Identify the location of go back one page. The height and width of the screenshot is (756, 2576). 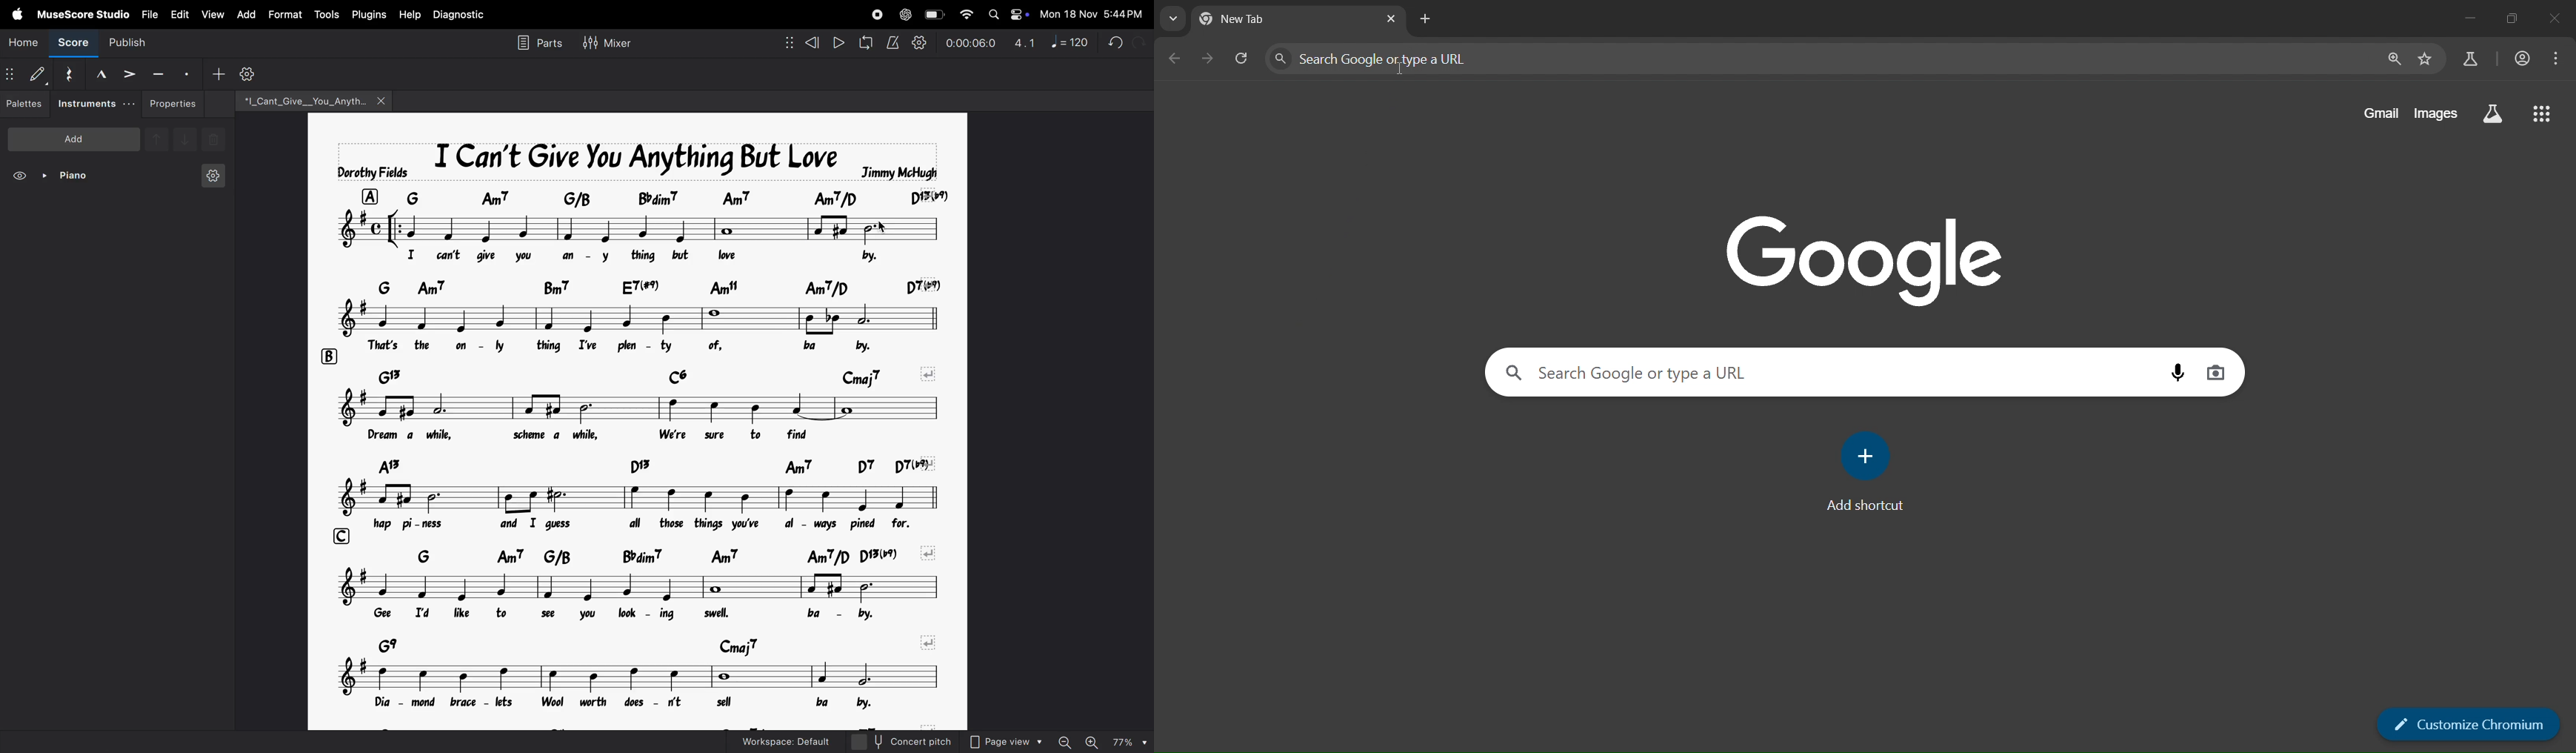
(1176, 58).